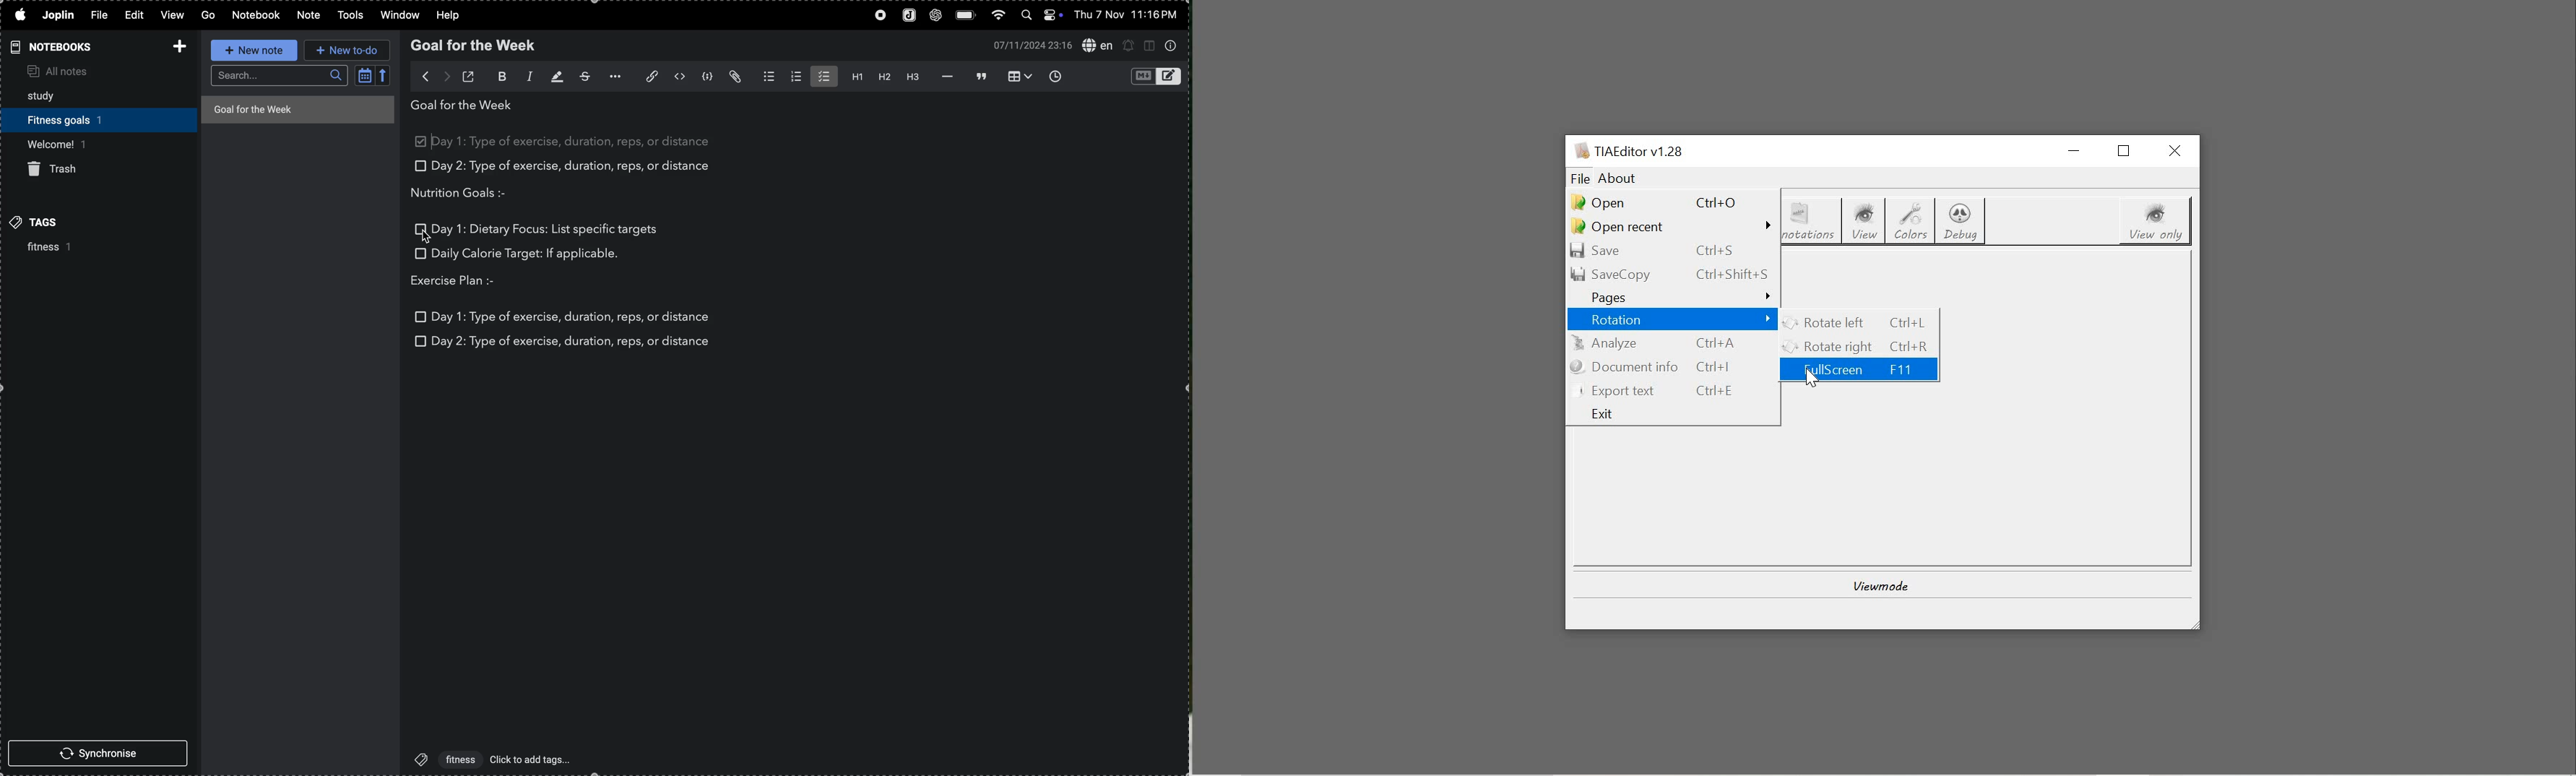  I want to click on highlight, so click(553, 78).